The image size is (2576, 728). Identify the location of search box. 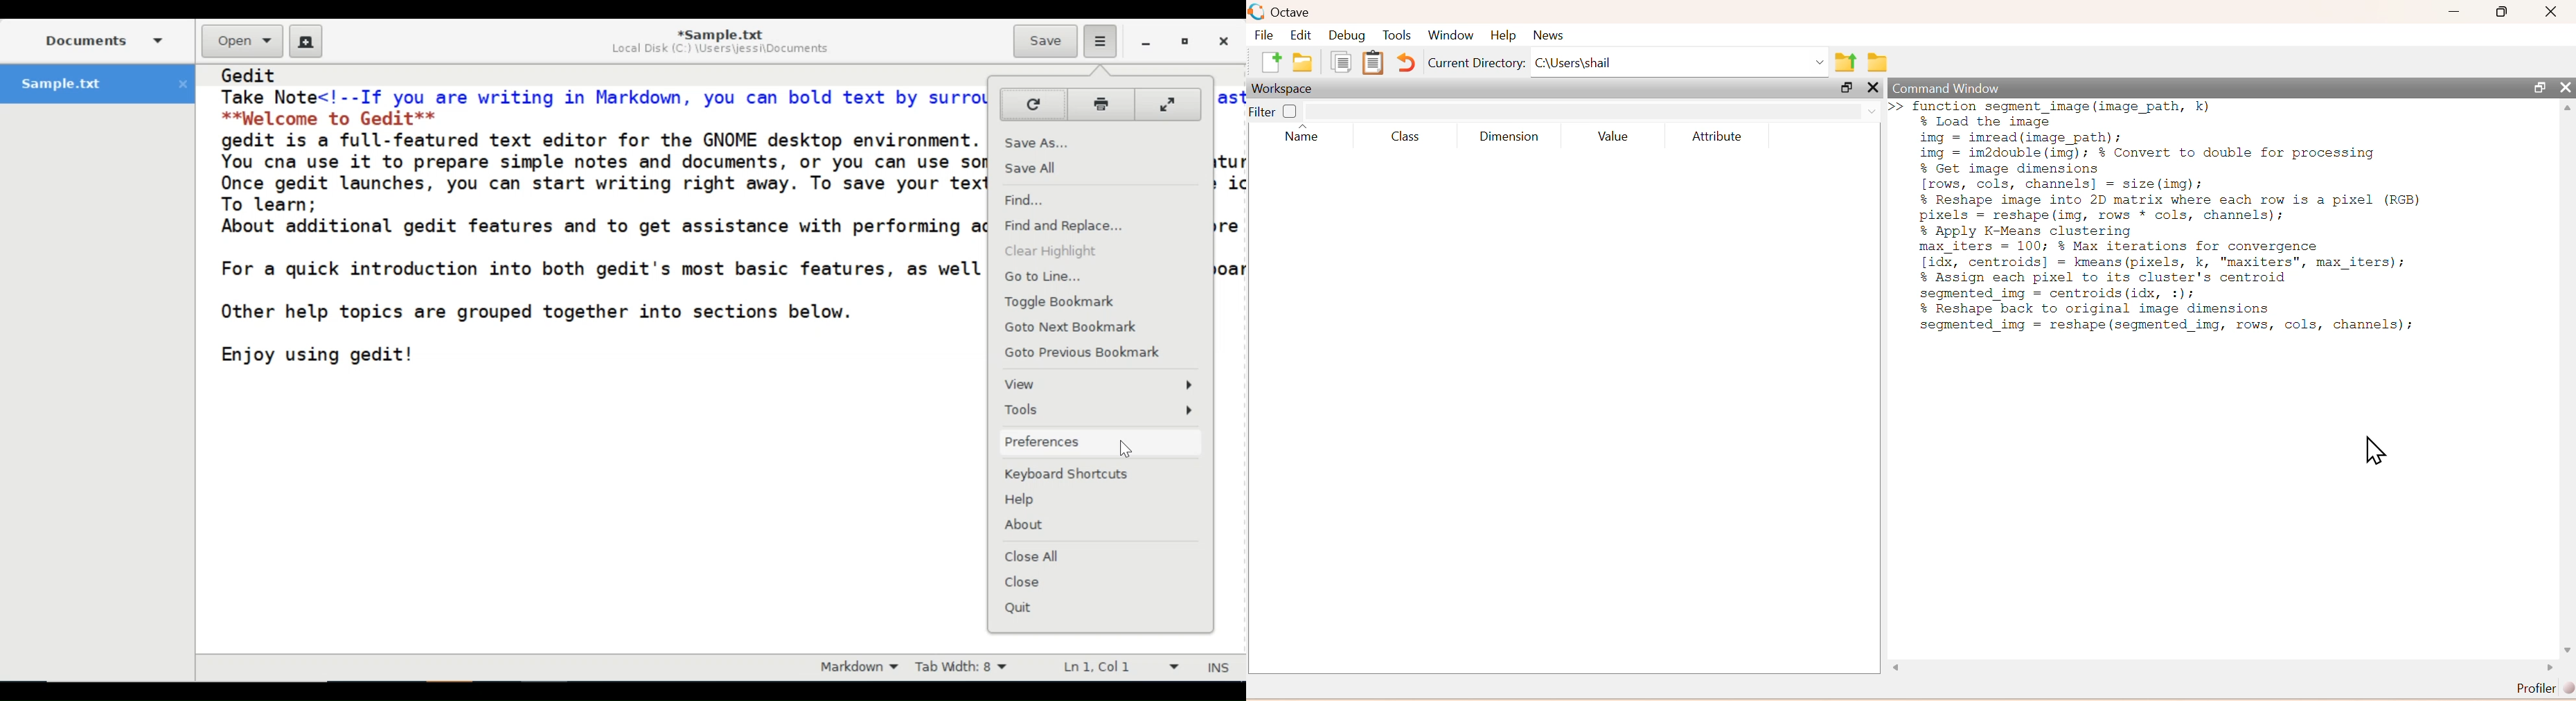
(1582, 111).